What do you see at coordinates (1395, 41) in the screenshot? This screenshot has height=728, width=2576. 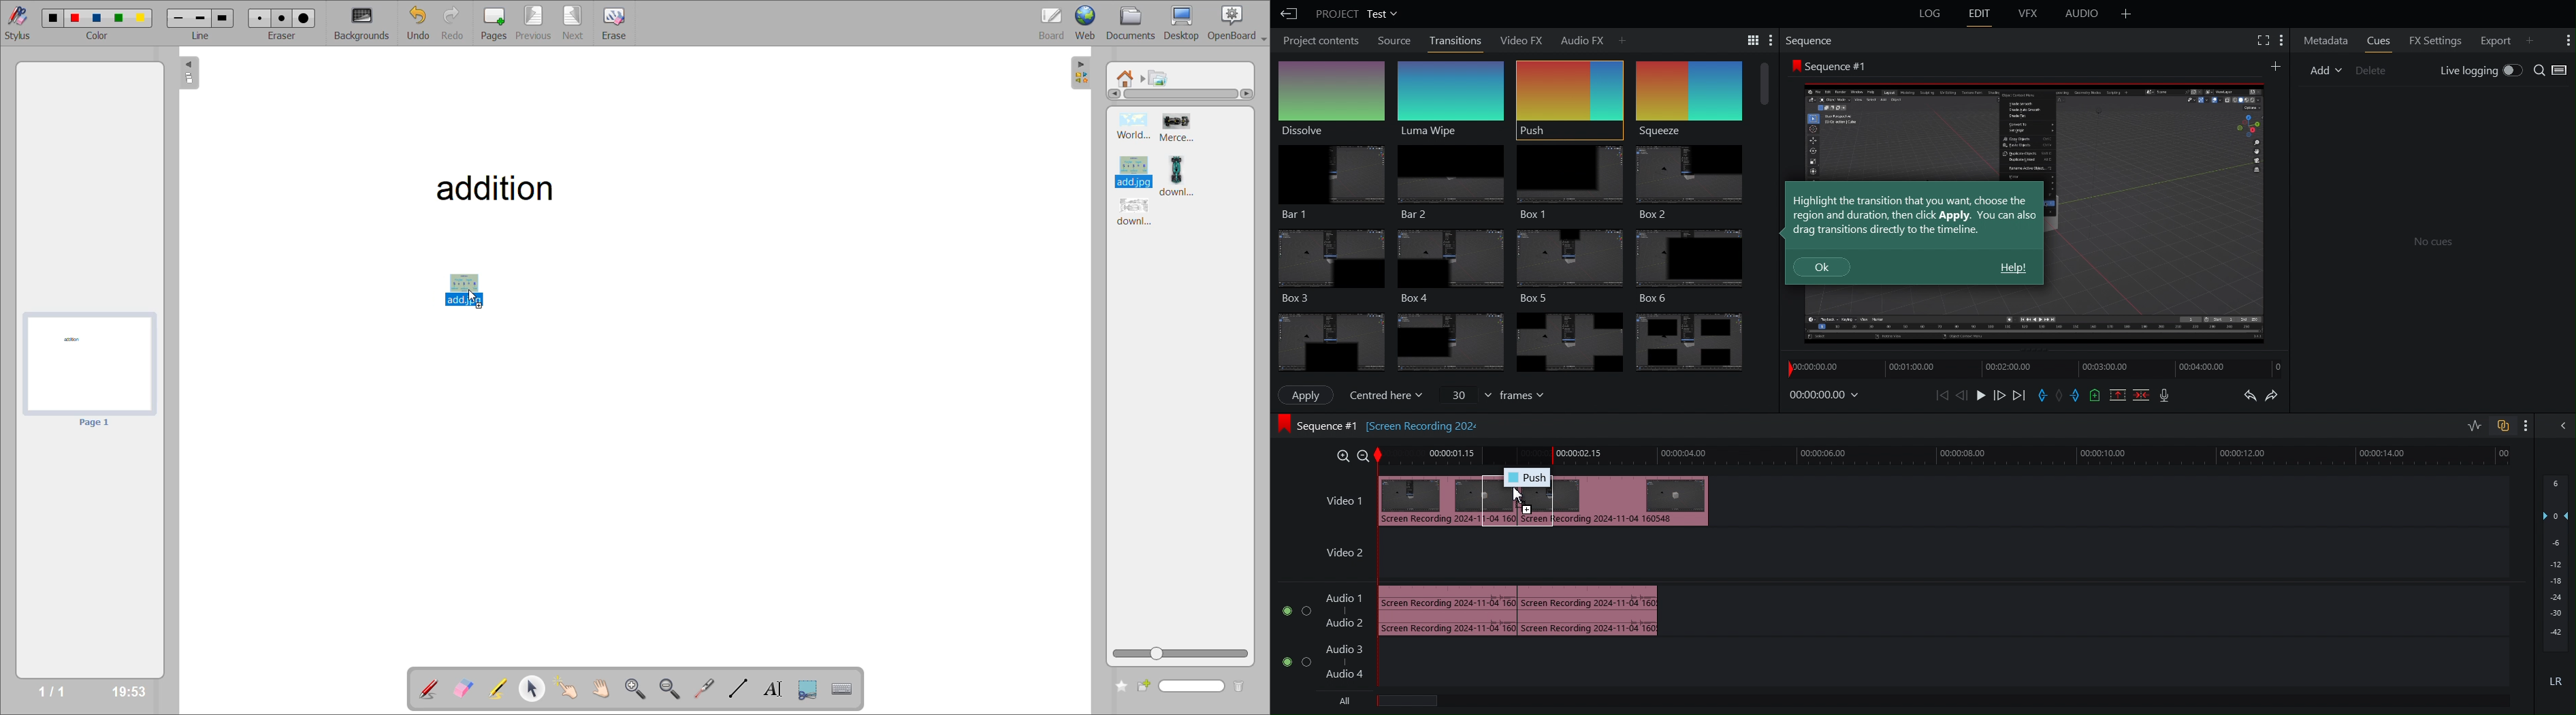 I see `Source` at bounding box center [1395, 41].